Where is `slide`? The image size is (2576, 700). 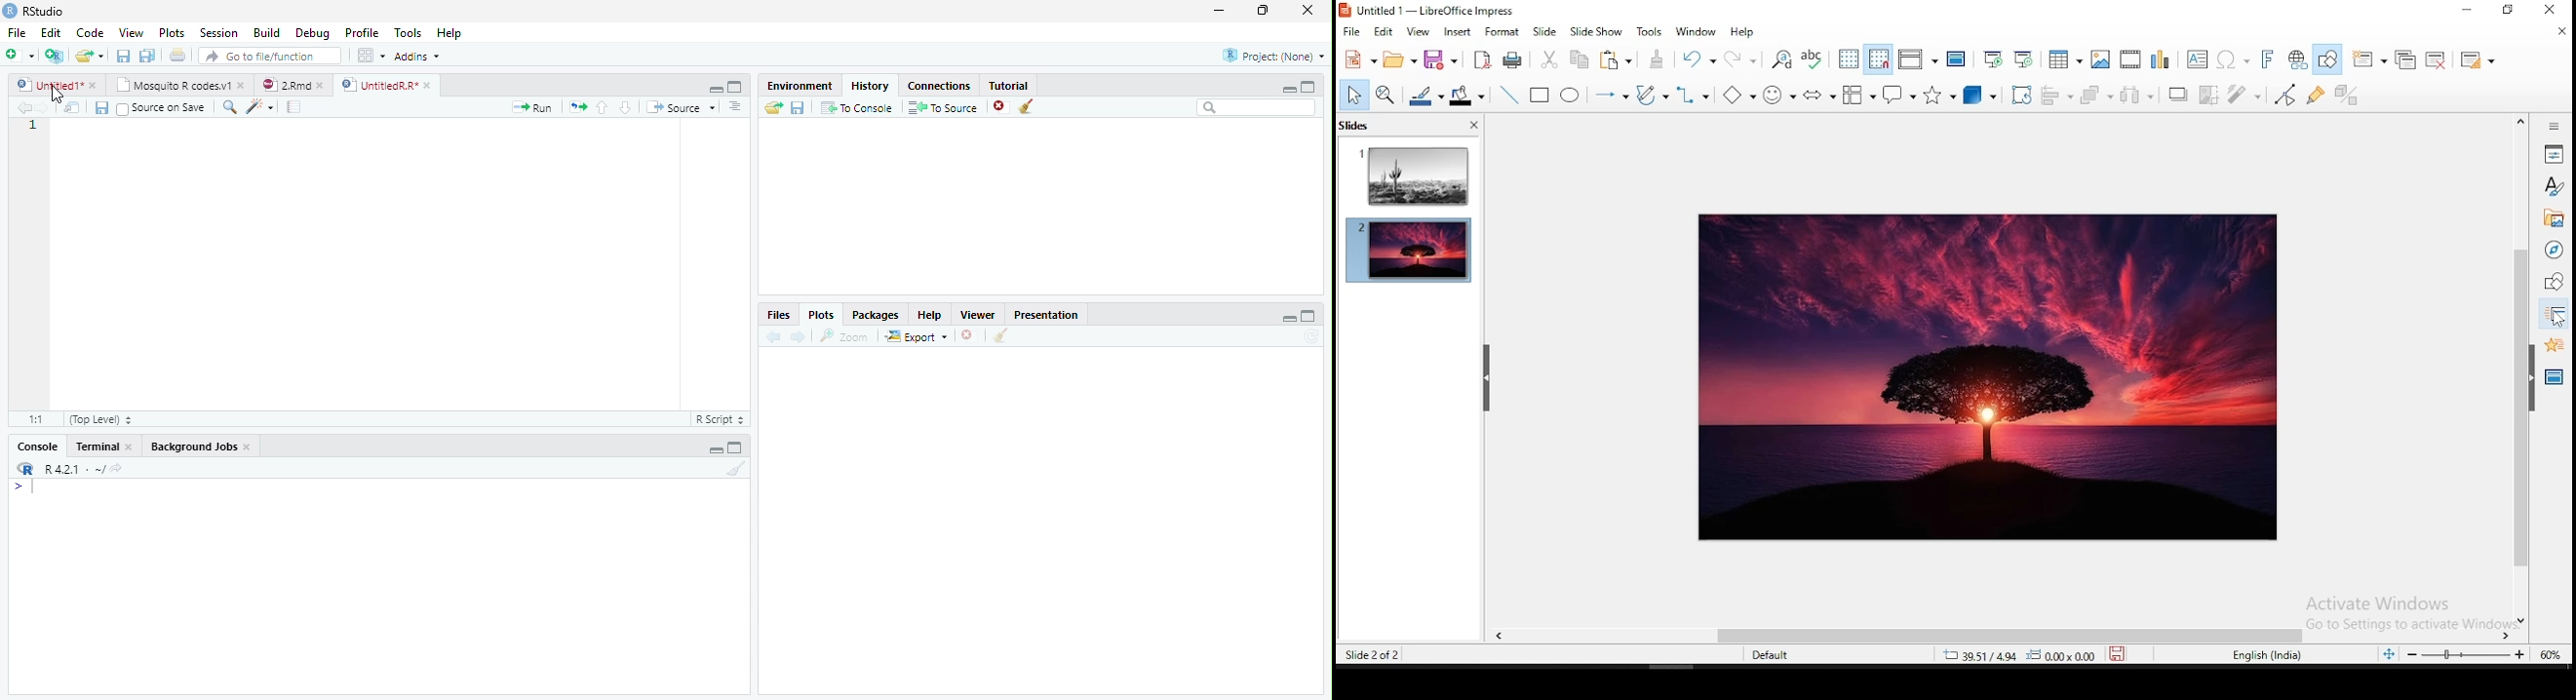 slide is located at coordinates (1545, 32).